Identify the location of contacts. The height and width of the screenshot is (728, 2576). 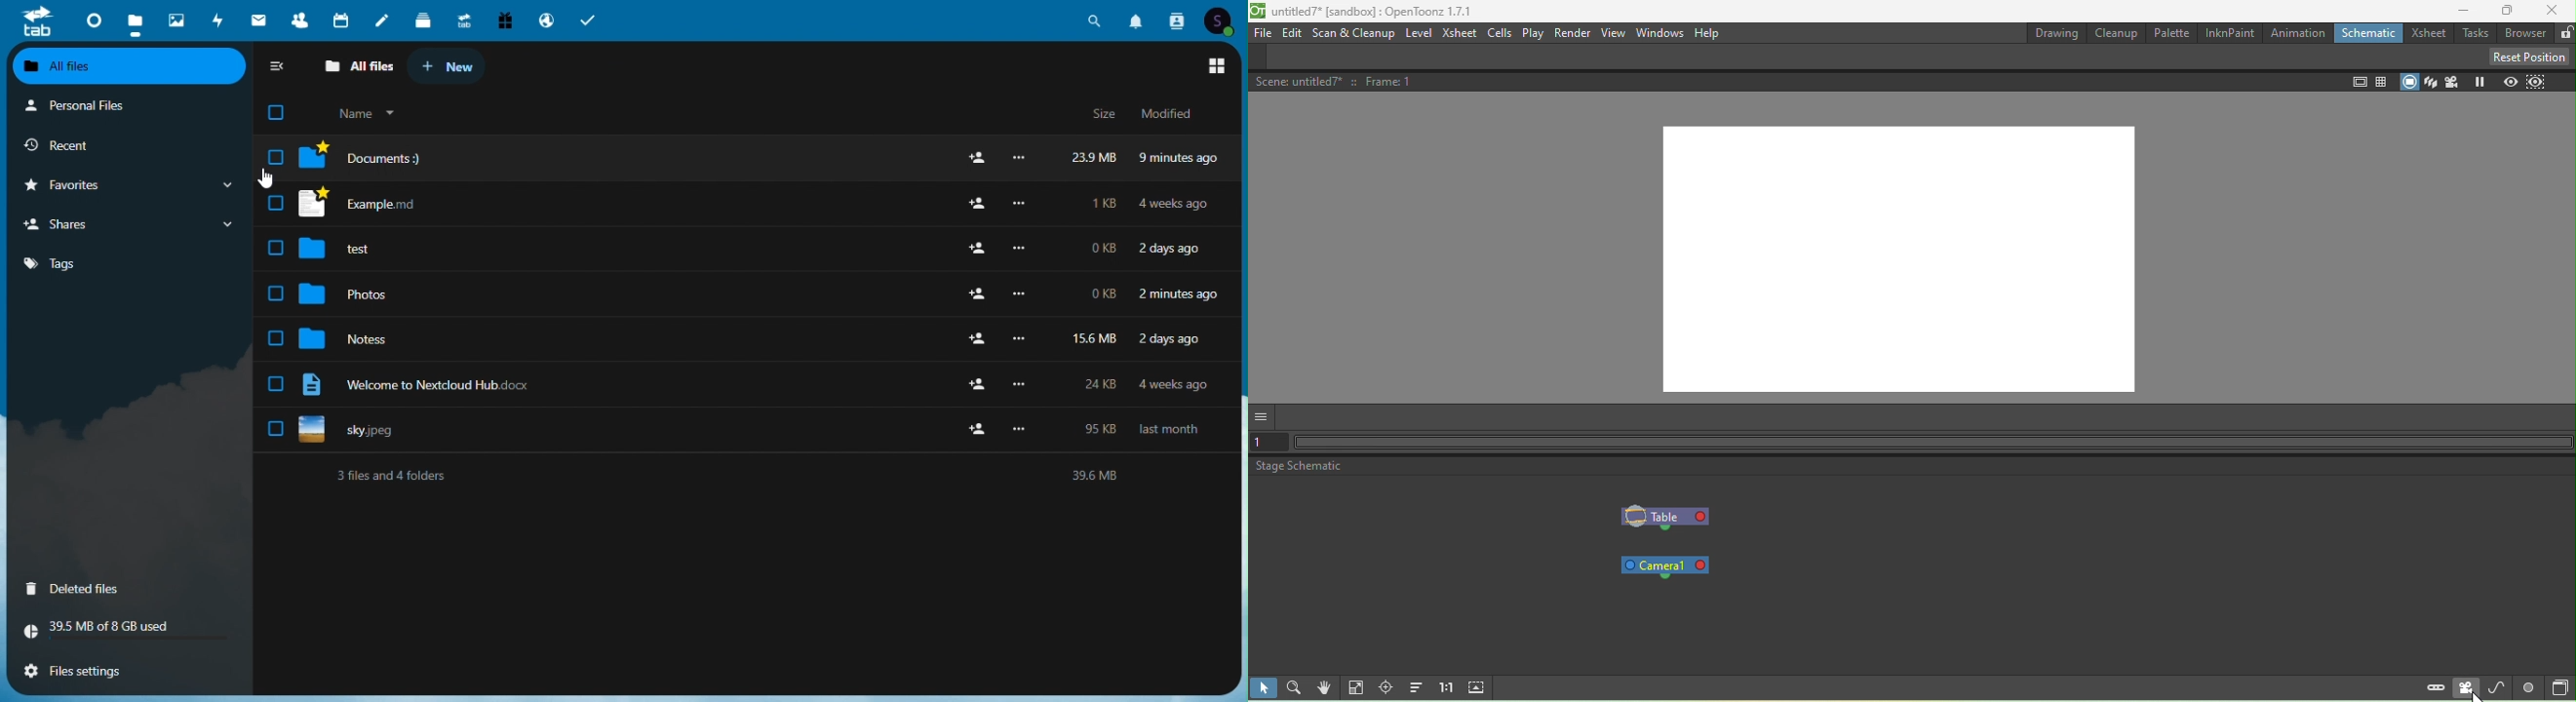
(1180, 19).